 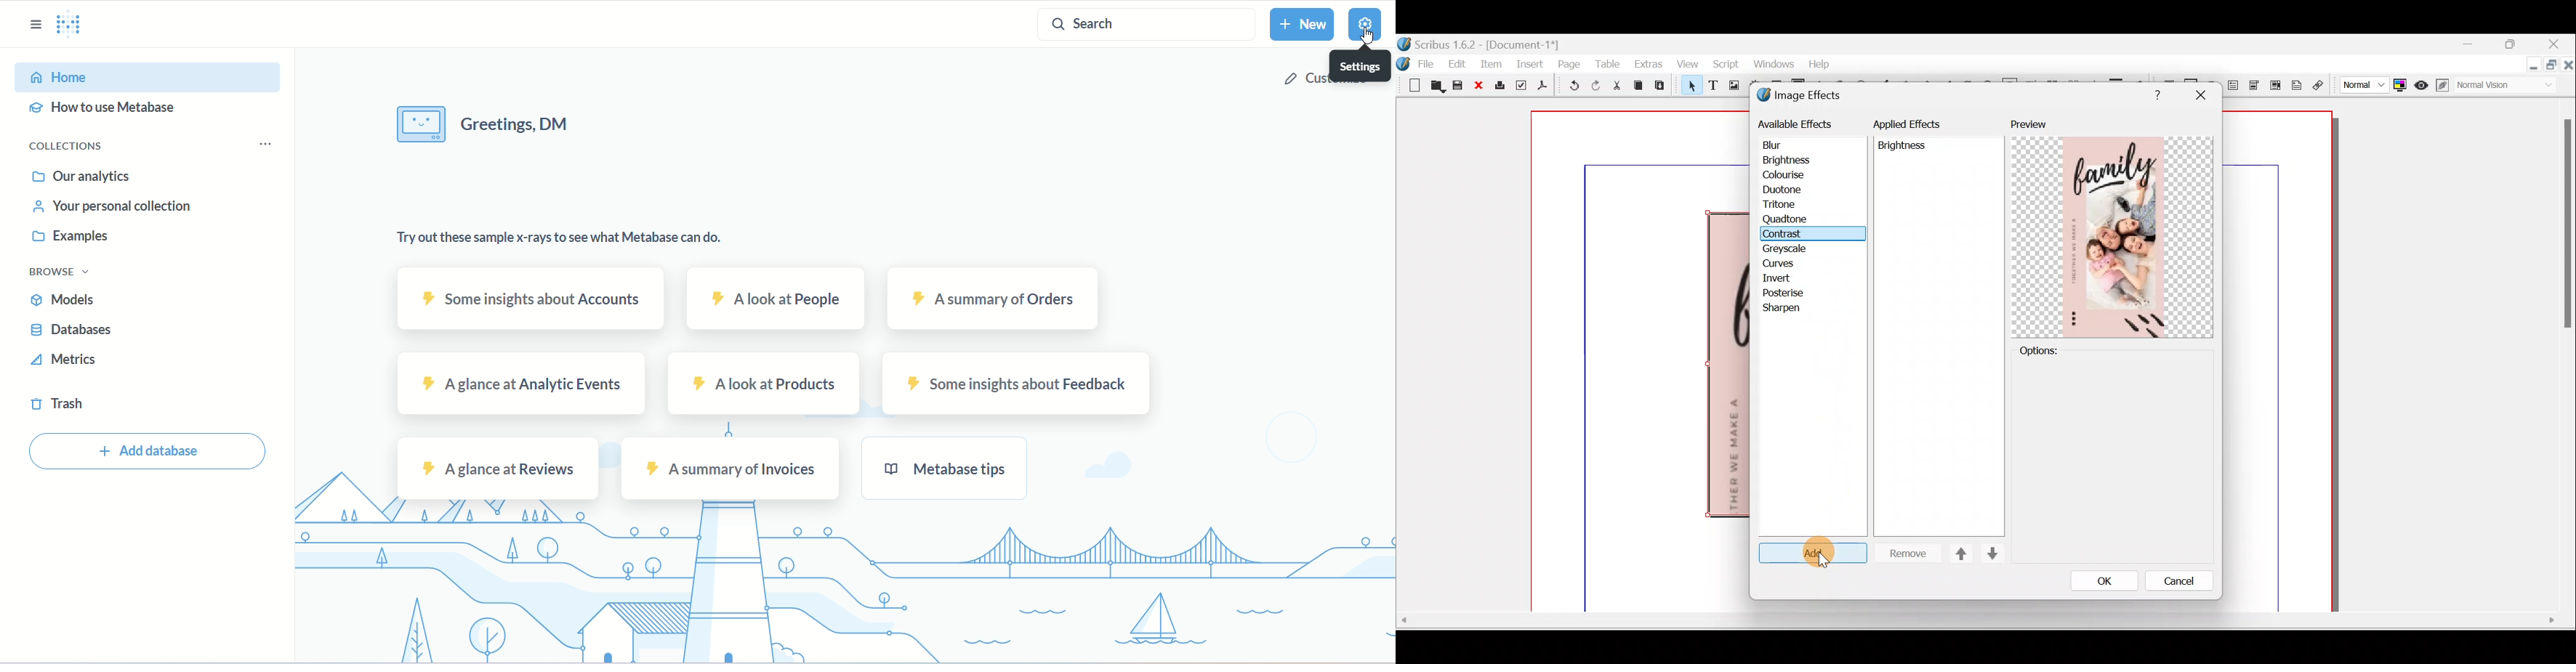 I want to click on Save, so click(x=1460, y=87).